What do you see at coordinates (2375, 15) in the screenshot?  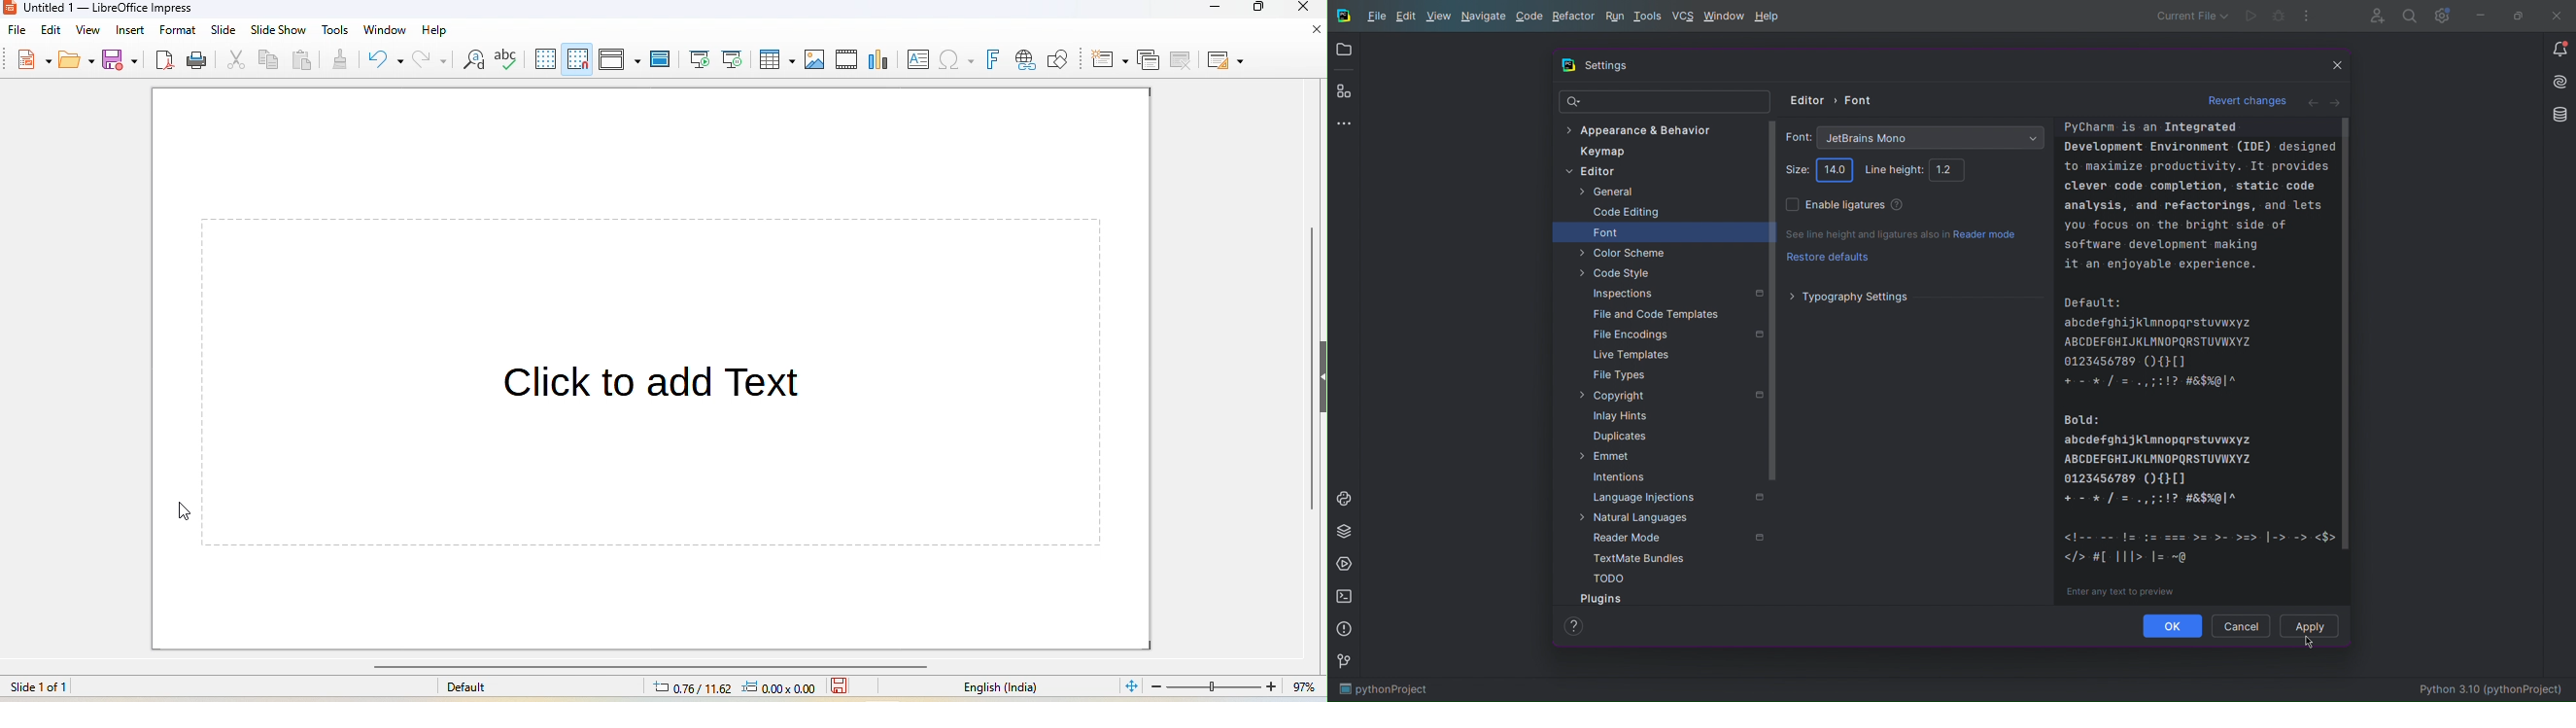 I see `Account` at bounding box center [2375, 15].